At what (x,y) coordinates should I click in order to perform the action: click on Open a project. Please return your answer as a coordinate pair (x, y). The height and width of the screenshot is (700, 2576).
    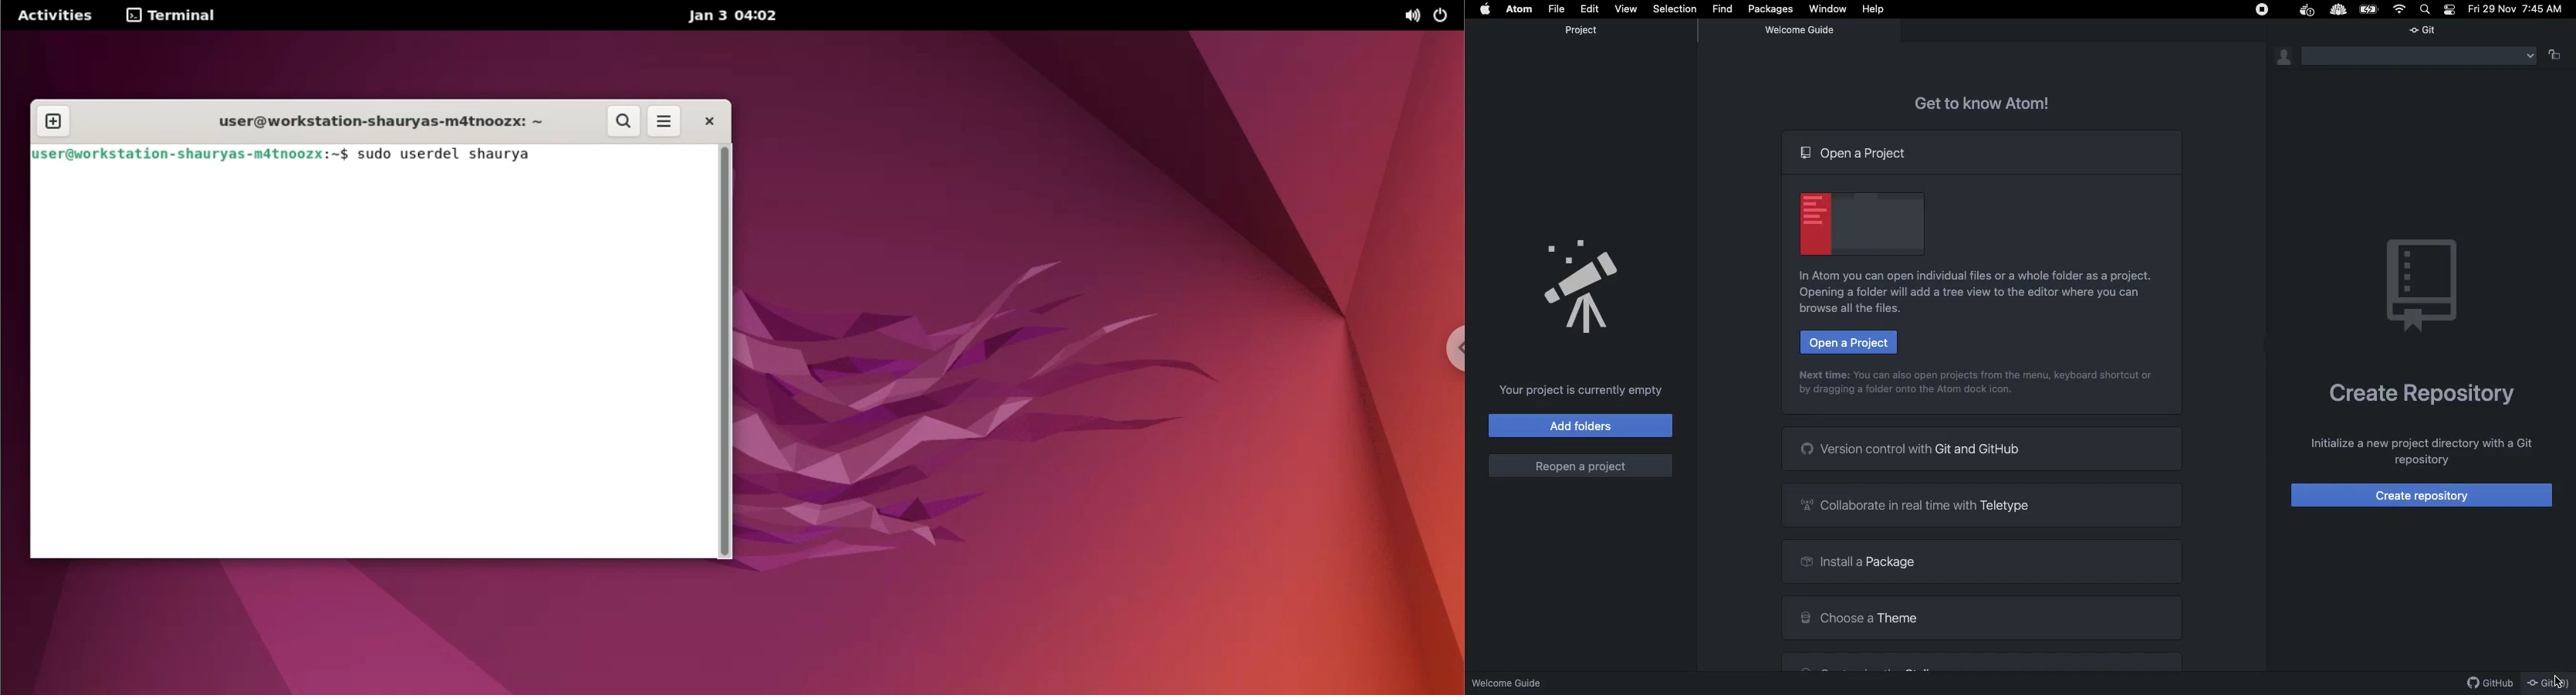
    Looking at the image, I should click on (1858, 155).